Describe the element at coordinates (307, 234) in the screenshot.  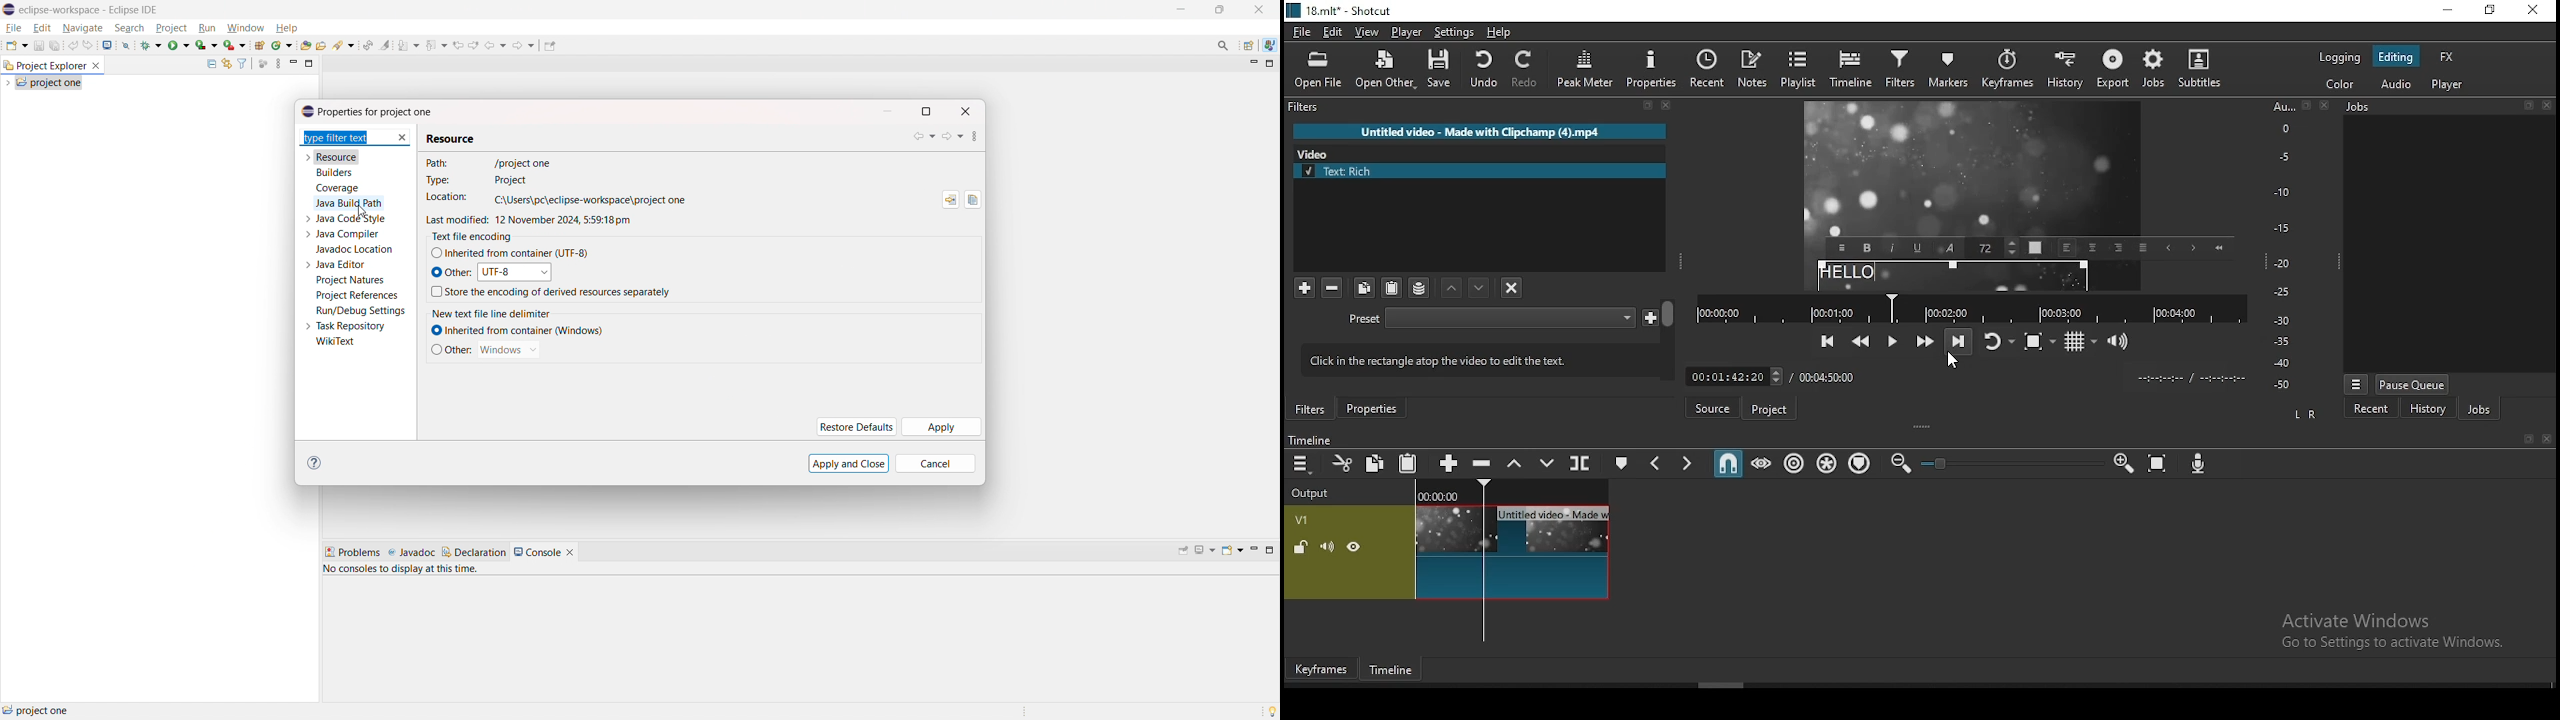
I see `expand java compiler` at that location.